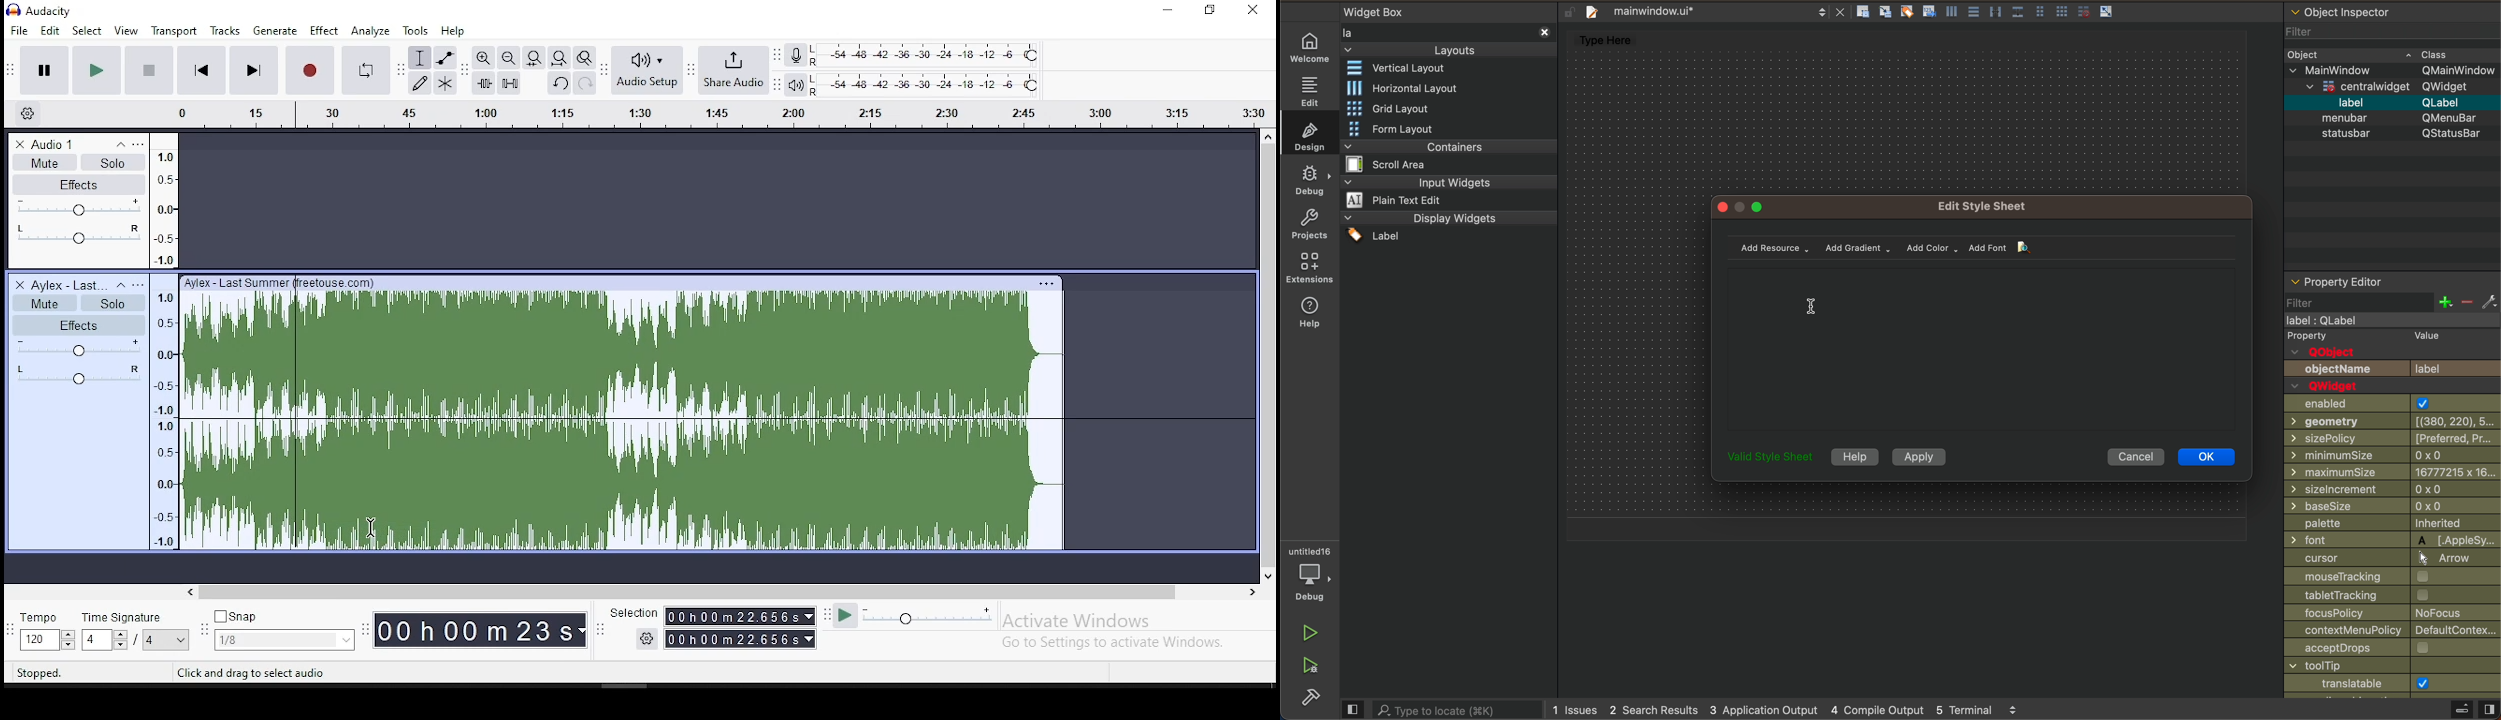 The width and height of the screenshot is (2520, 728). Describe the element at coordinates (444, 83) in the screenshot. I see `multi tool` at that location.